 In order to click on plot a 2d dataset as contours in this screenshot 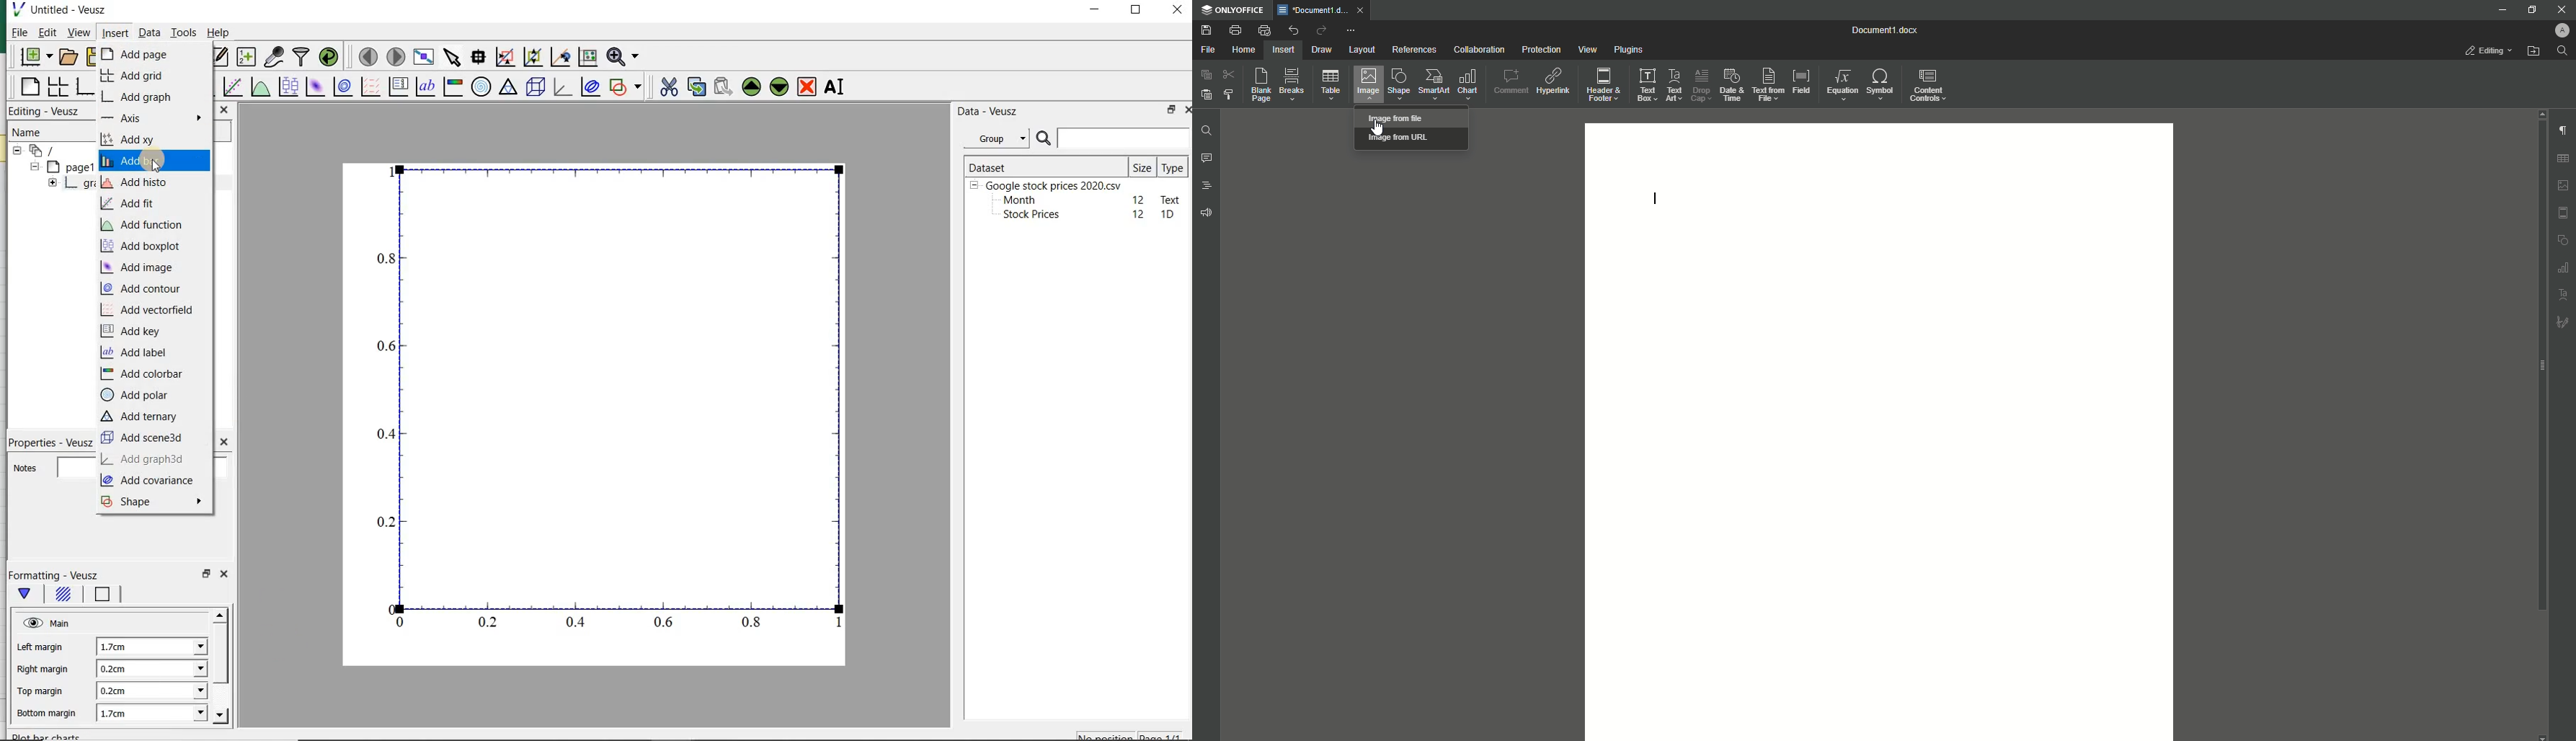, I will do `click(341, 88)`.